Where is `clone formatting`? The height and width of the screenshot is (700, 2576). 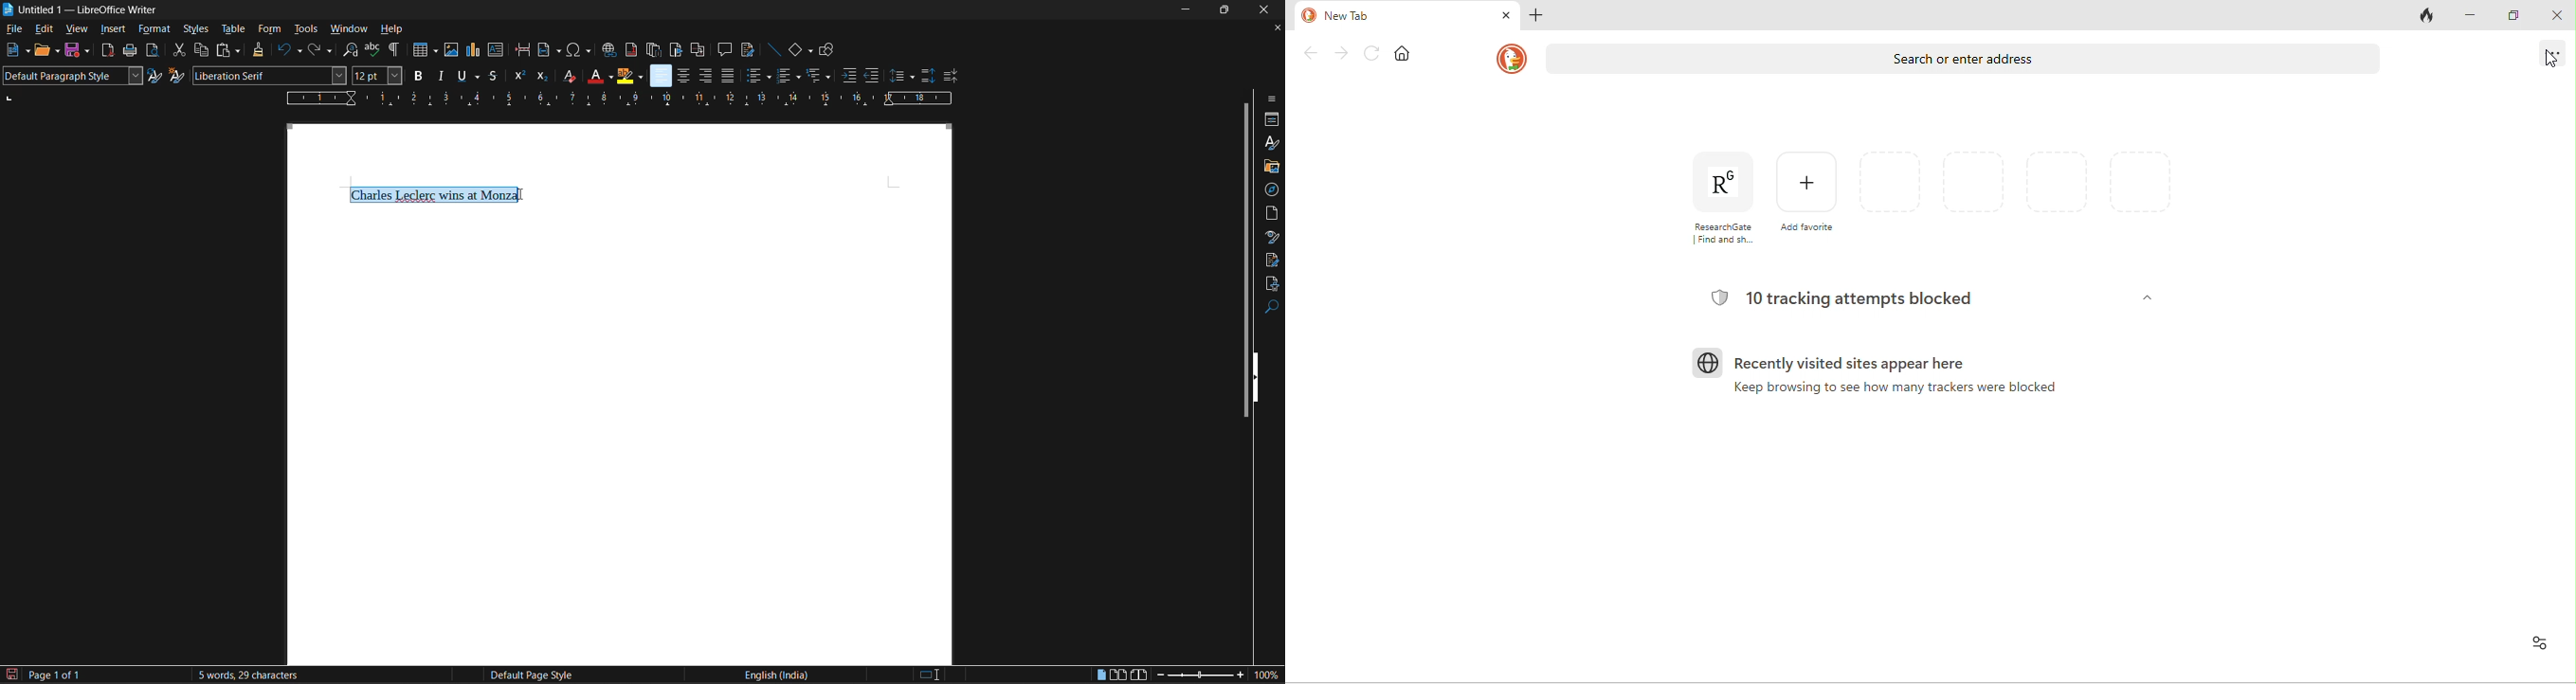
clone formatting is located at coordinates (259, 50).